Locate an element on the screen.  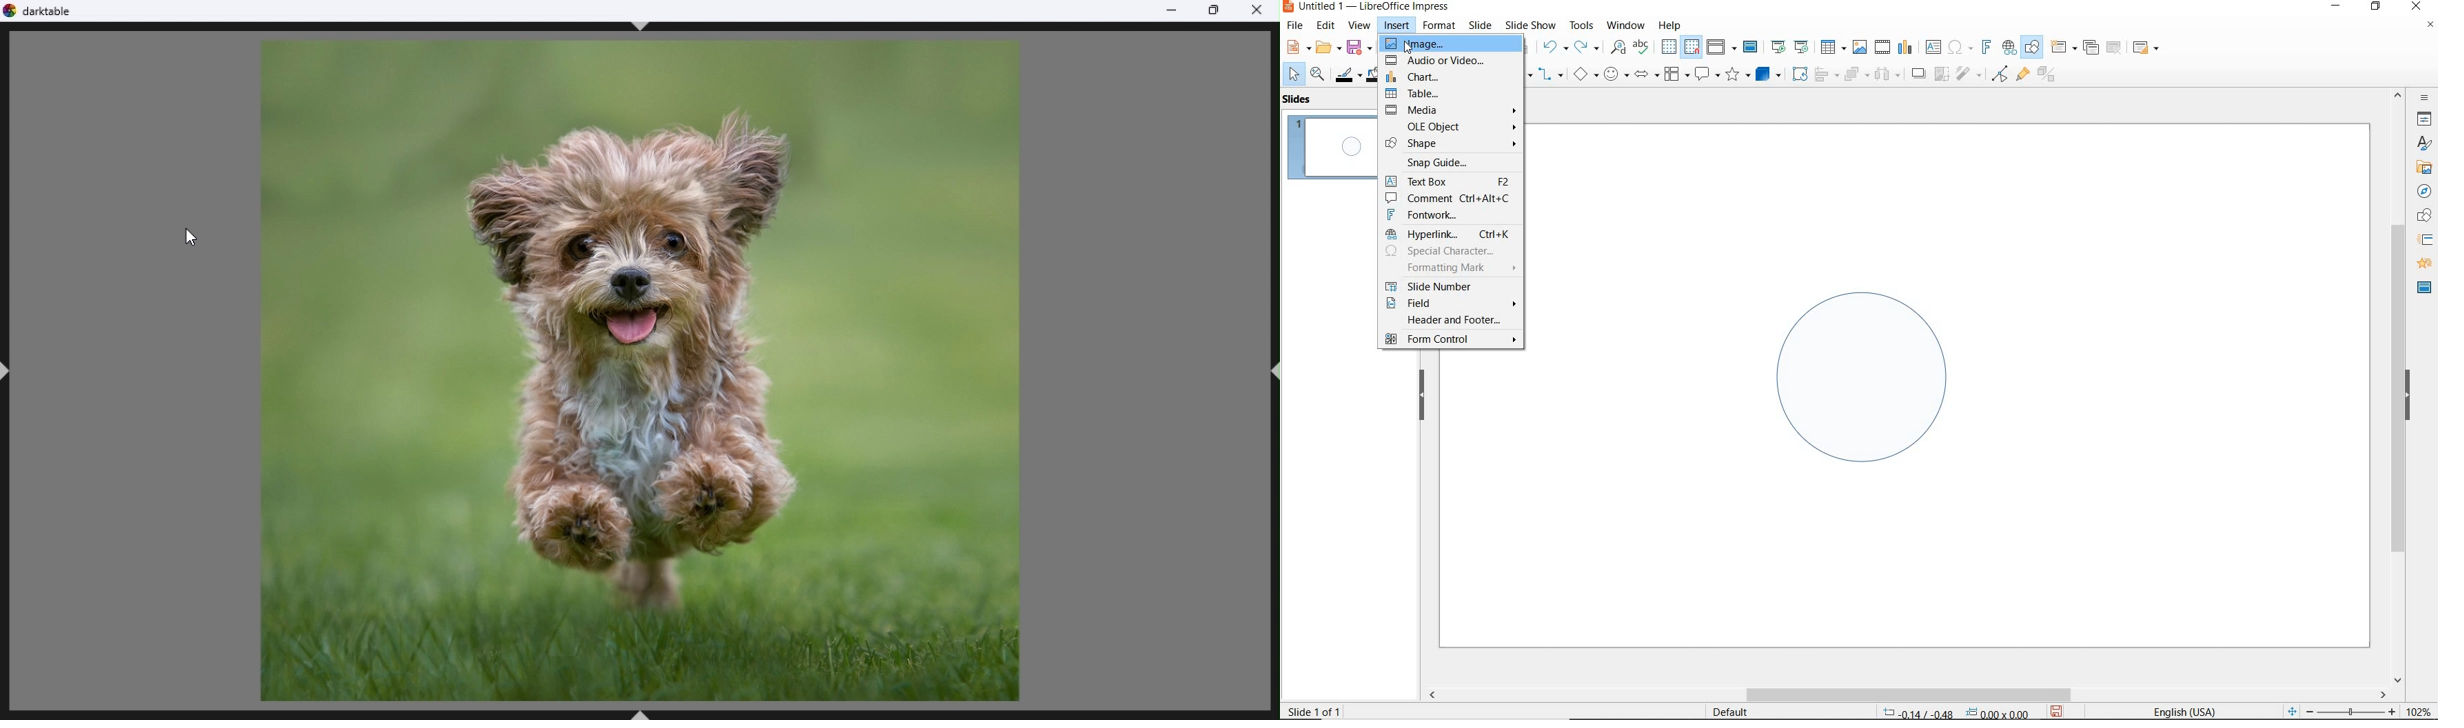
spelling is located at coordinates (1641, 47).